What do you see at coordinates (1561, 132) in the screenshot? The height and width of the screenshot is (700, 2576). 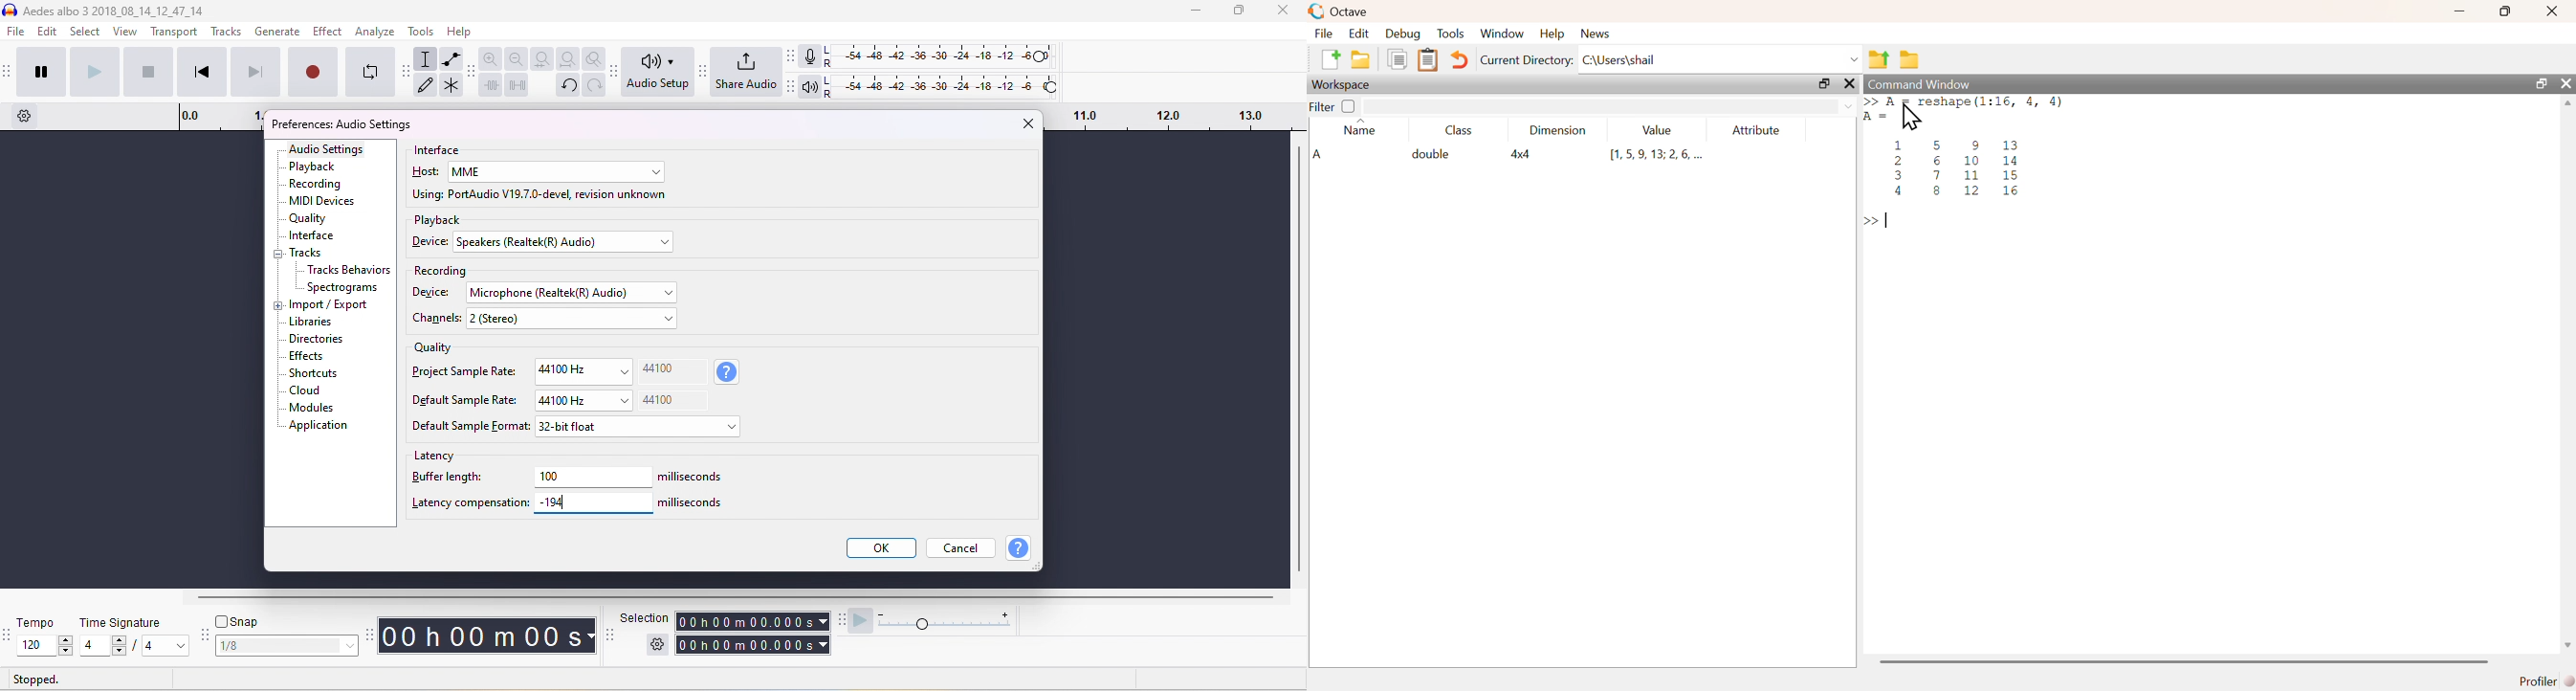 I see `dimension` at bounding box center [1561, 132].